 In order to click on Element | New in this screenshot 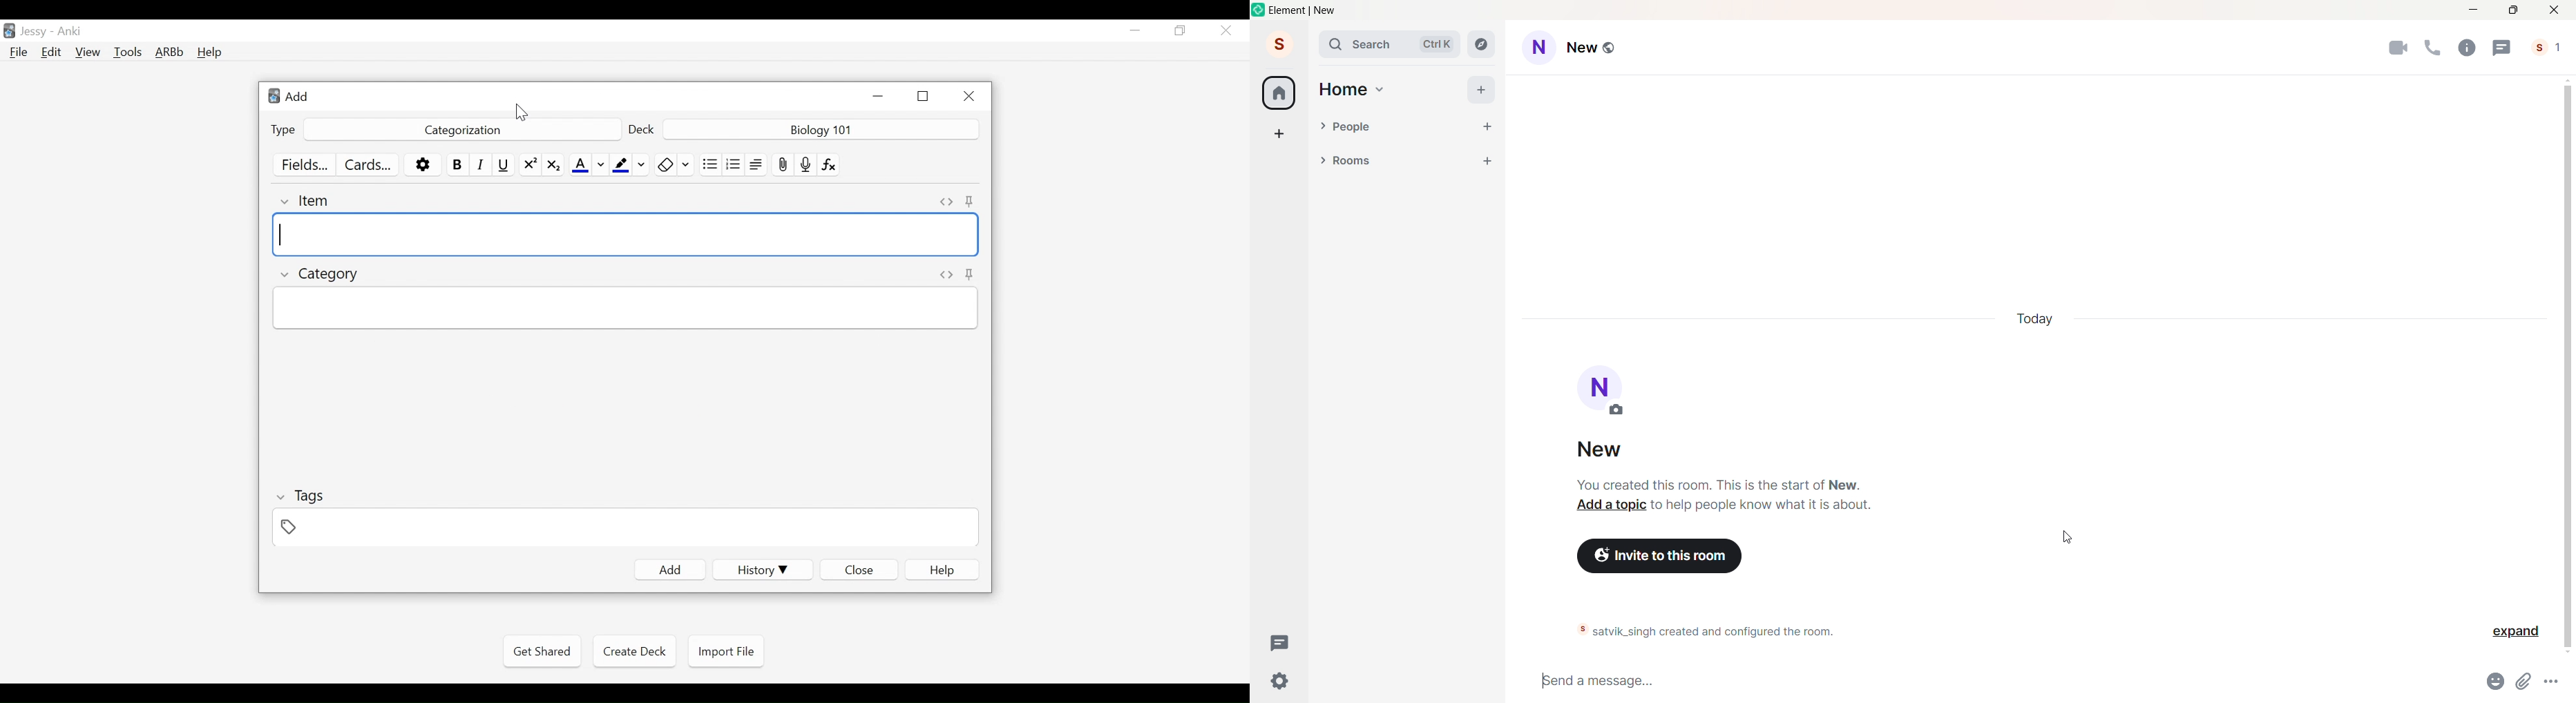, I will do `click(1304, 10)`.